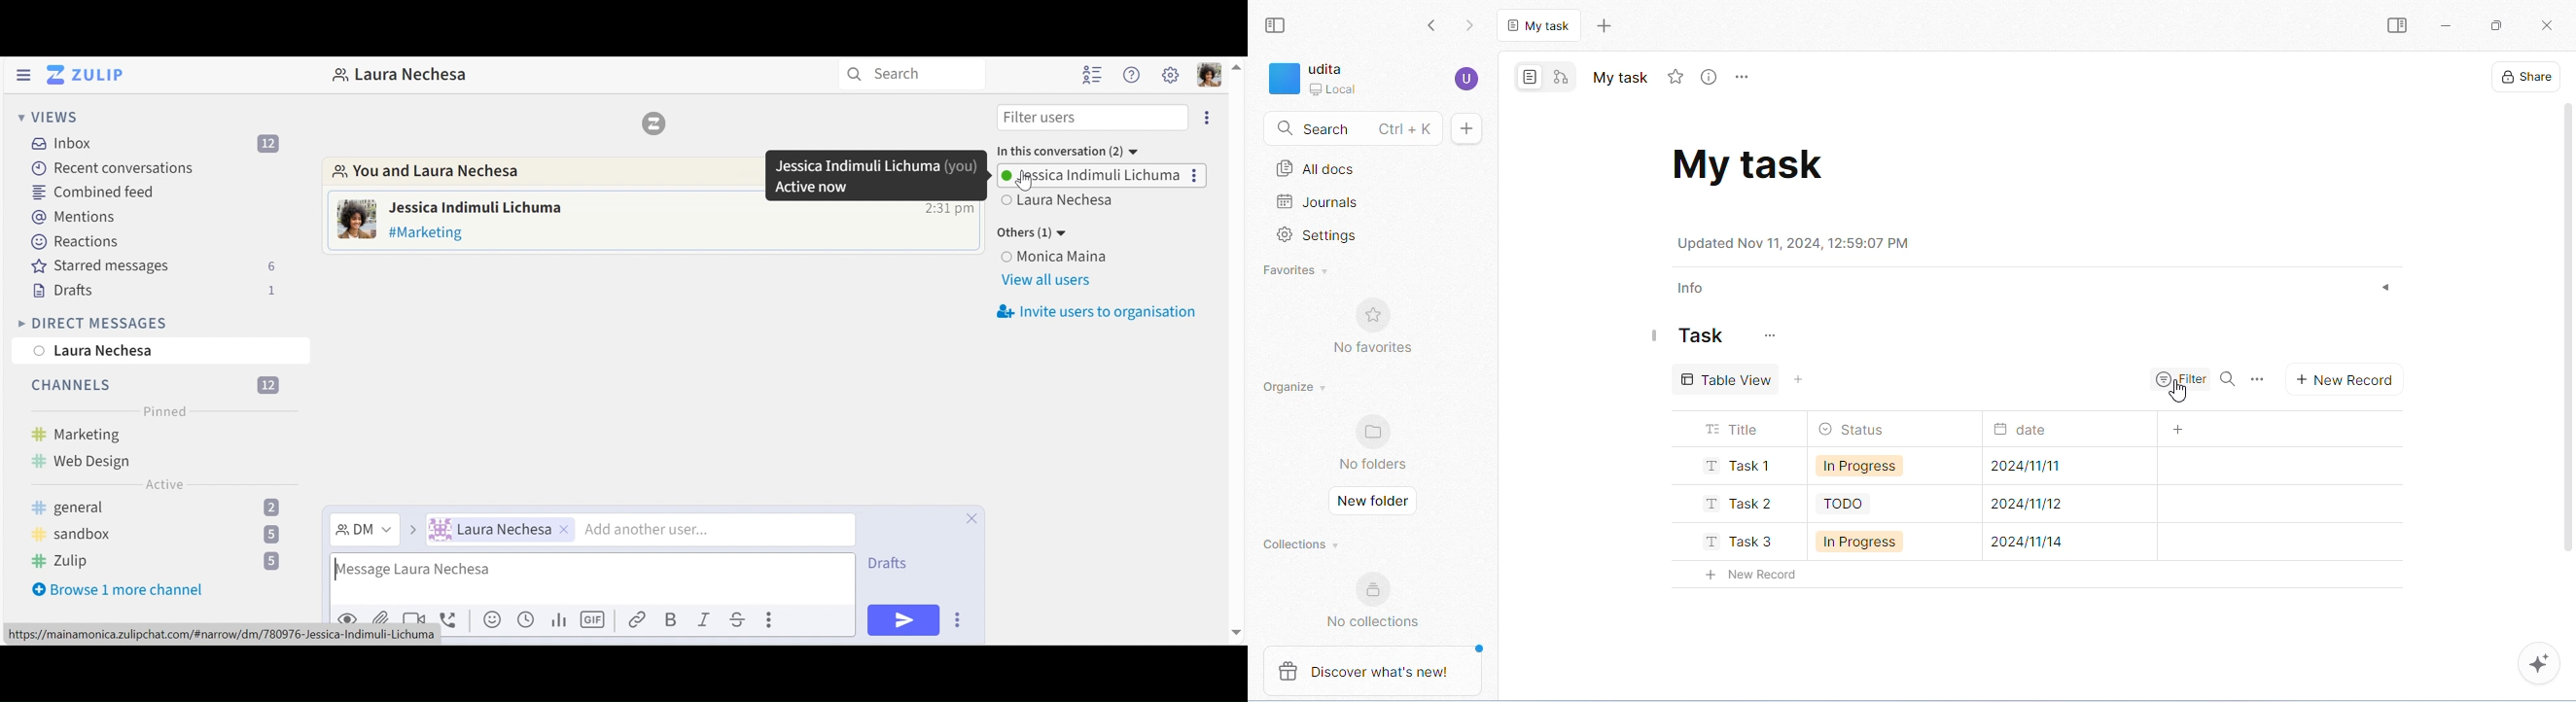 This screenshot has width=2576, height=728. I want to click on Browse more channel, so click(119, 592).